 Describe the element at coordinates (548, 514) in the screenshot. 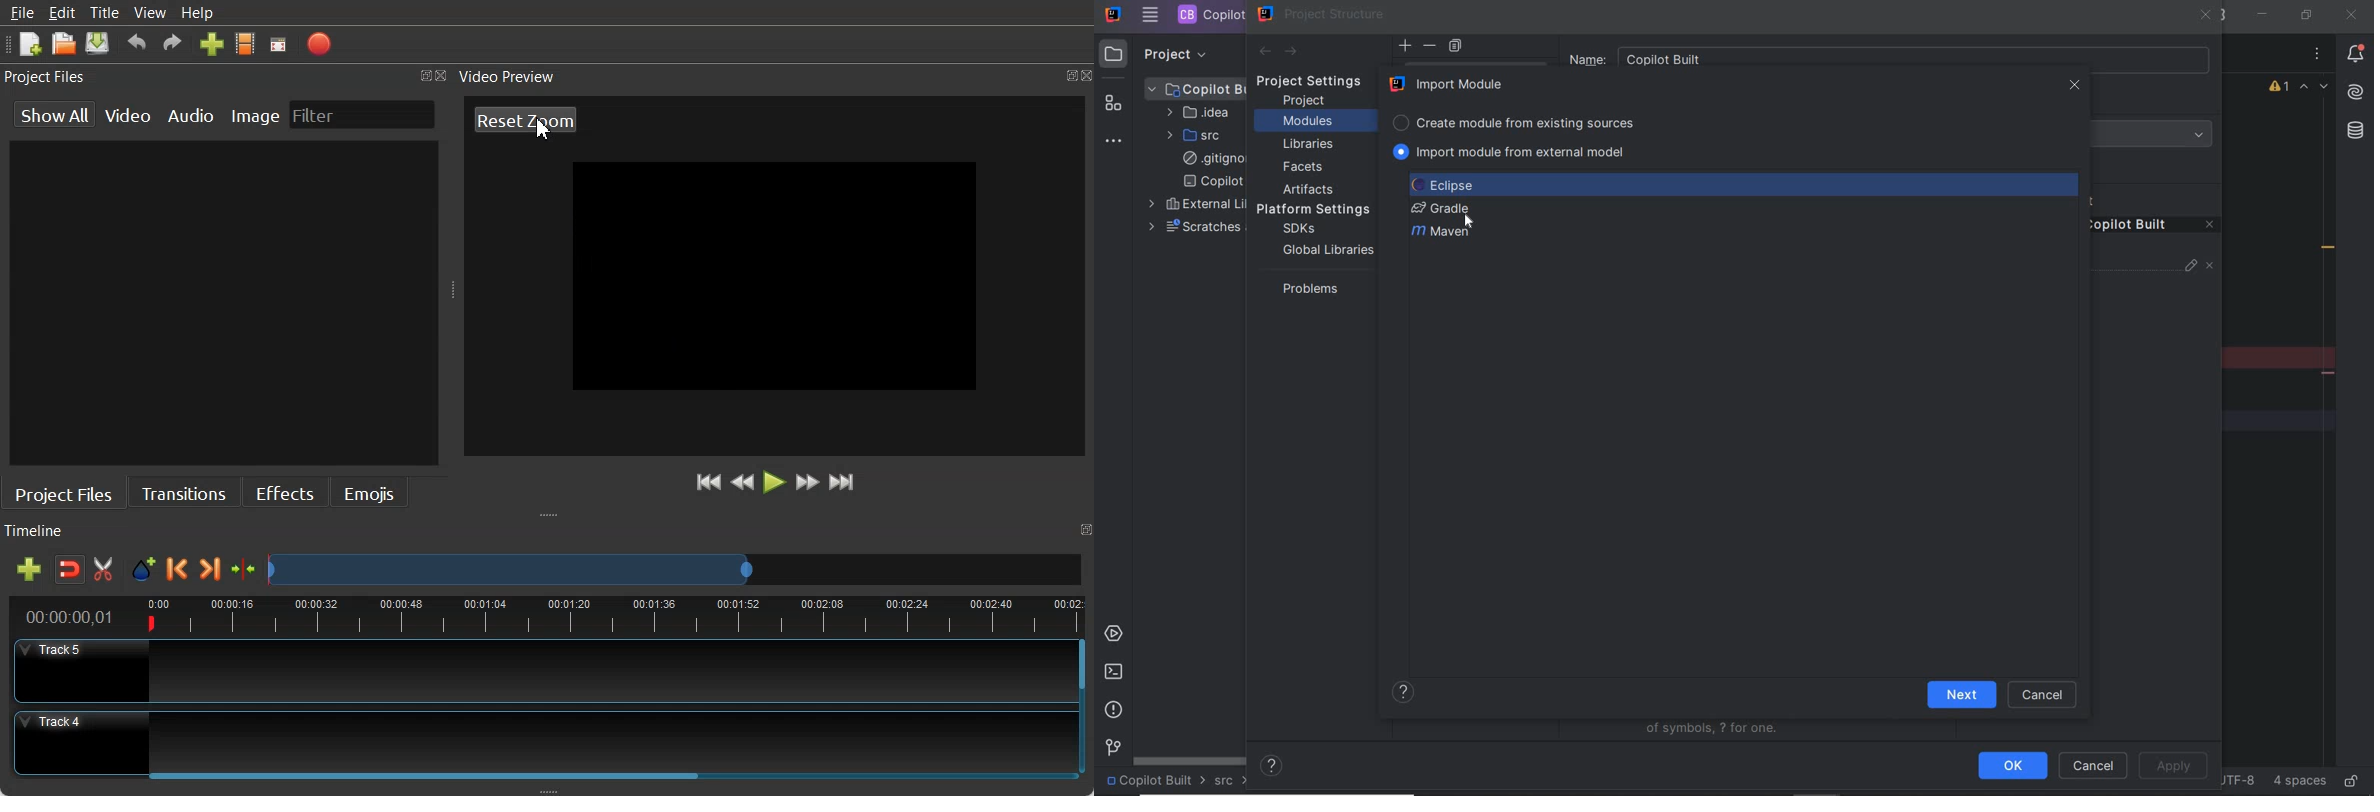

I see `Window Adjuster` at that location.